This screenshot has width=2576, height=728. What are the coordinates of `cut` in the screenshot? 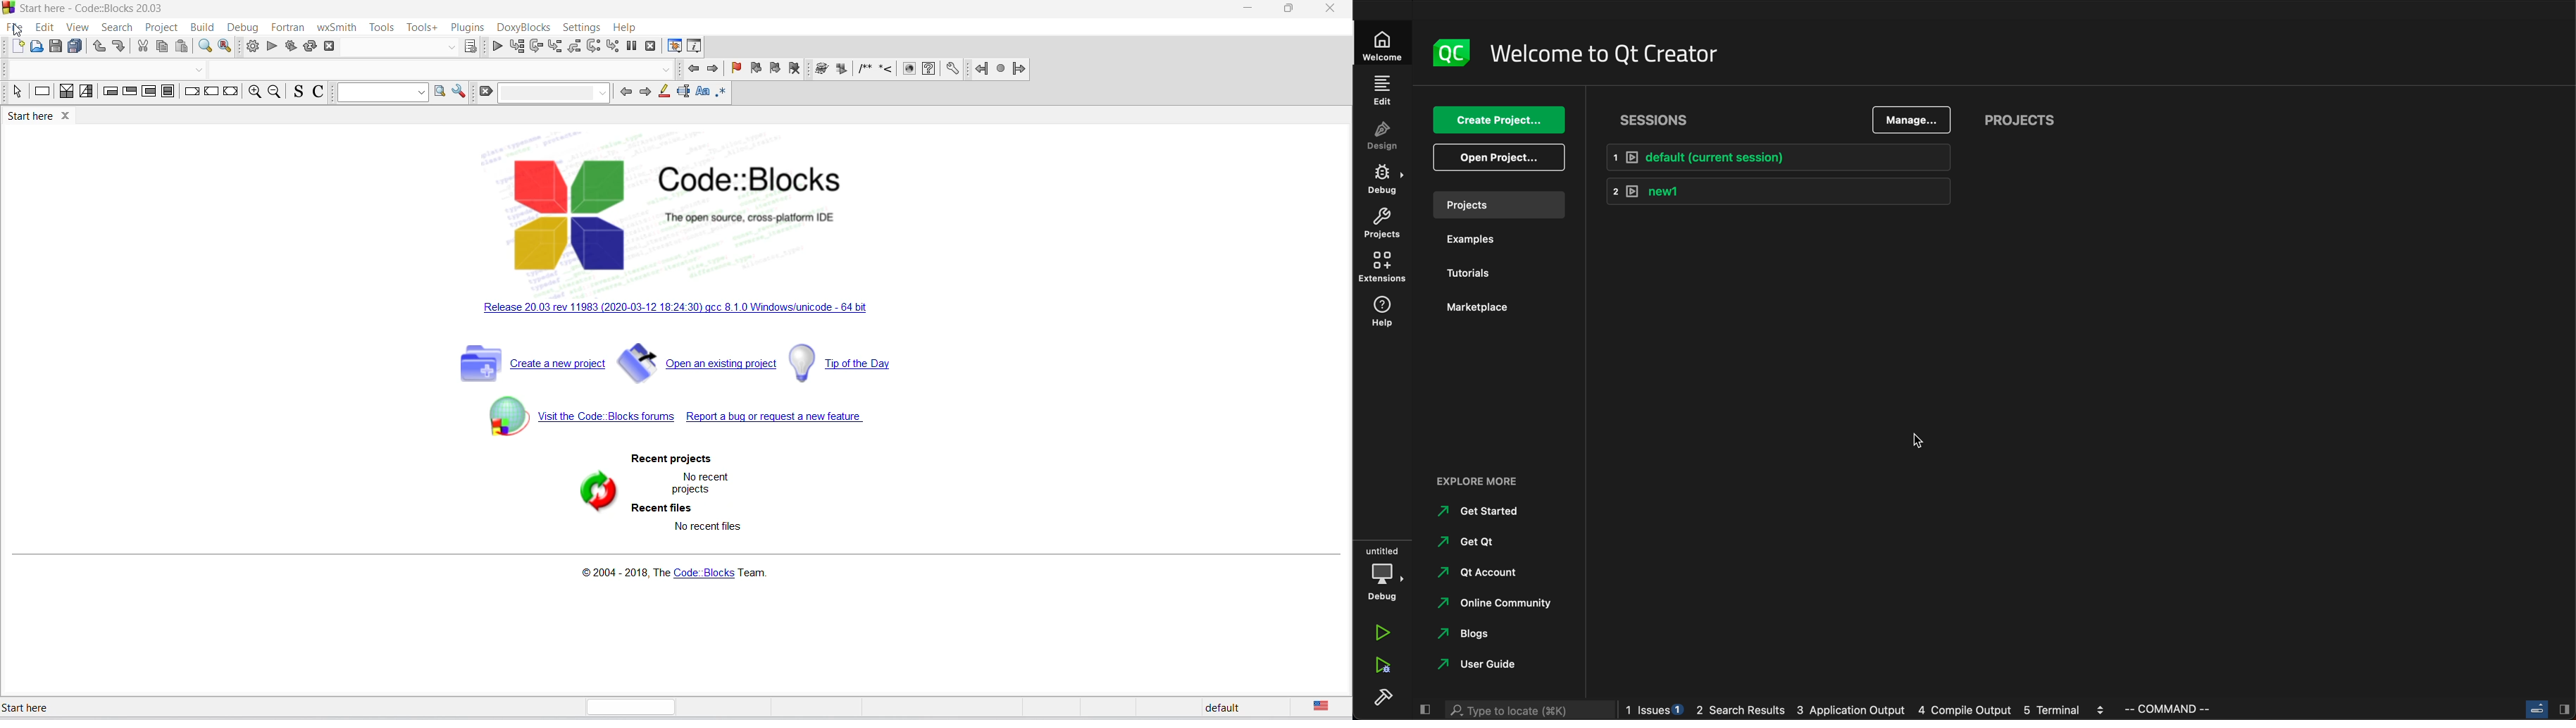 It's located at (143, 49).